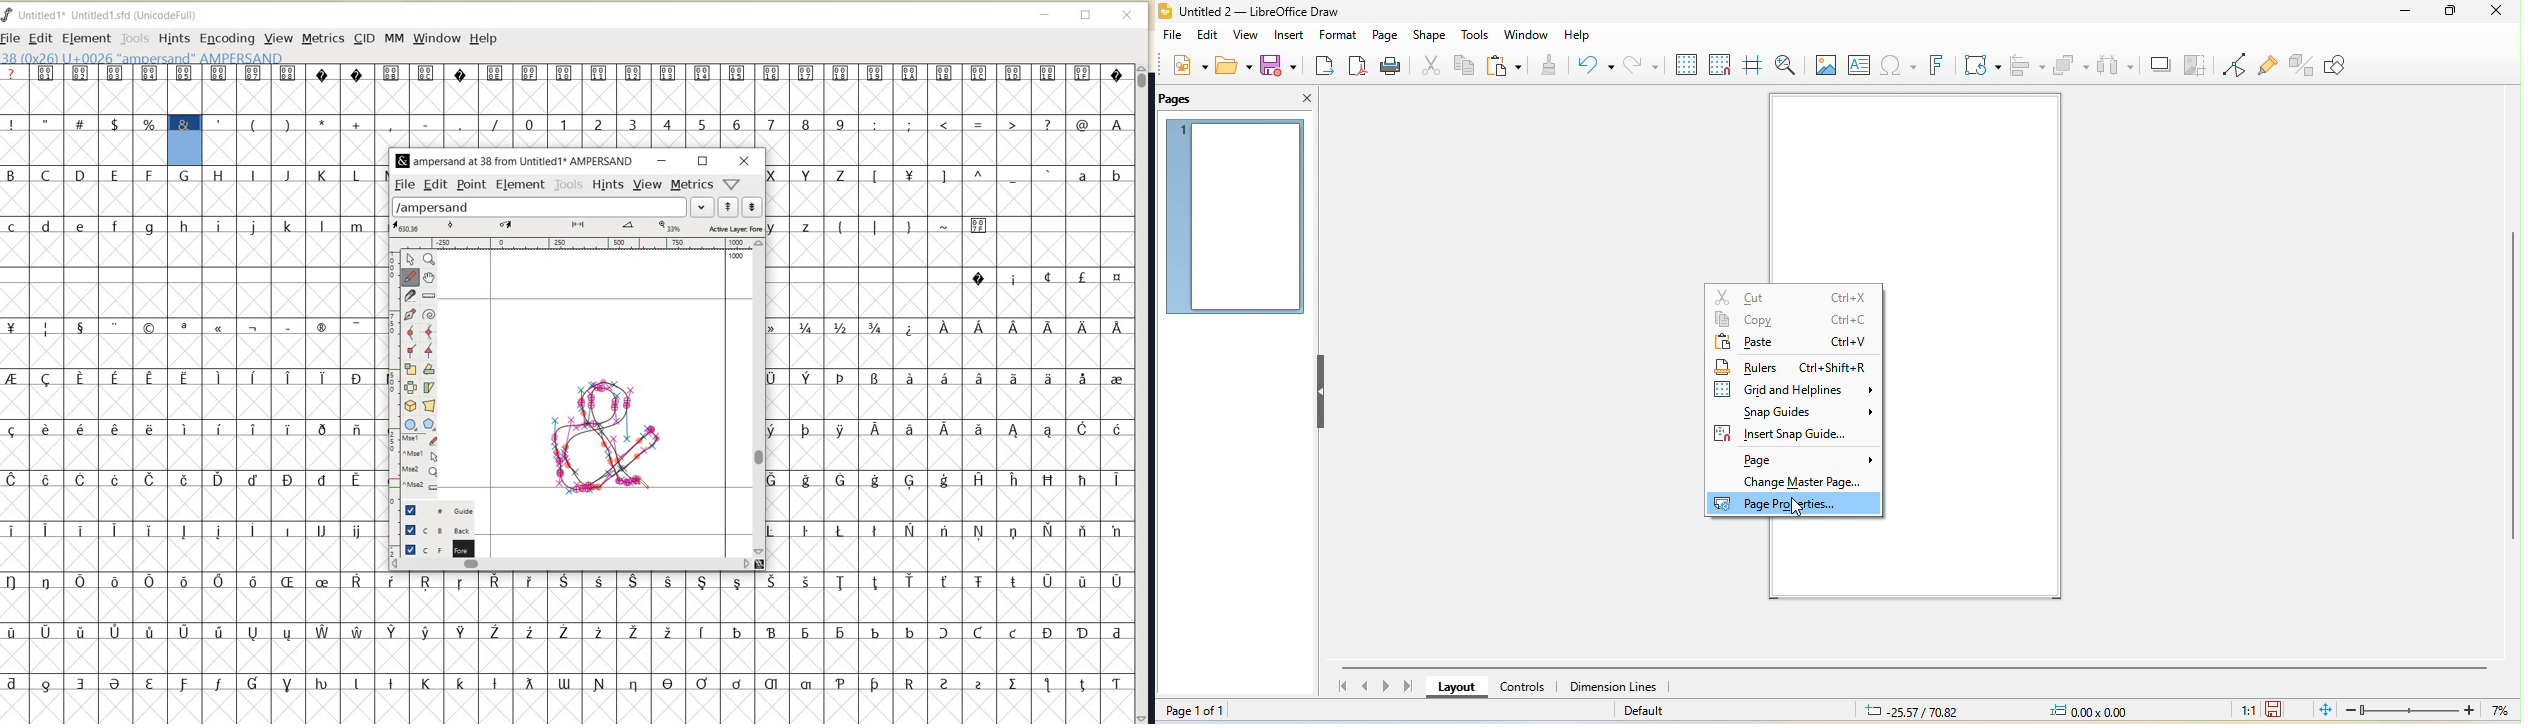 This screenshot has width=2548, height=728. Describe the element at coordinates (1796, 297) in the screenshot. I see `cut` at that location.